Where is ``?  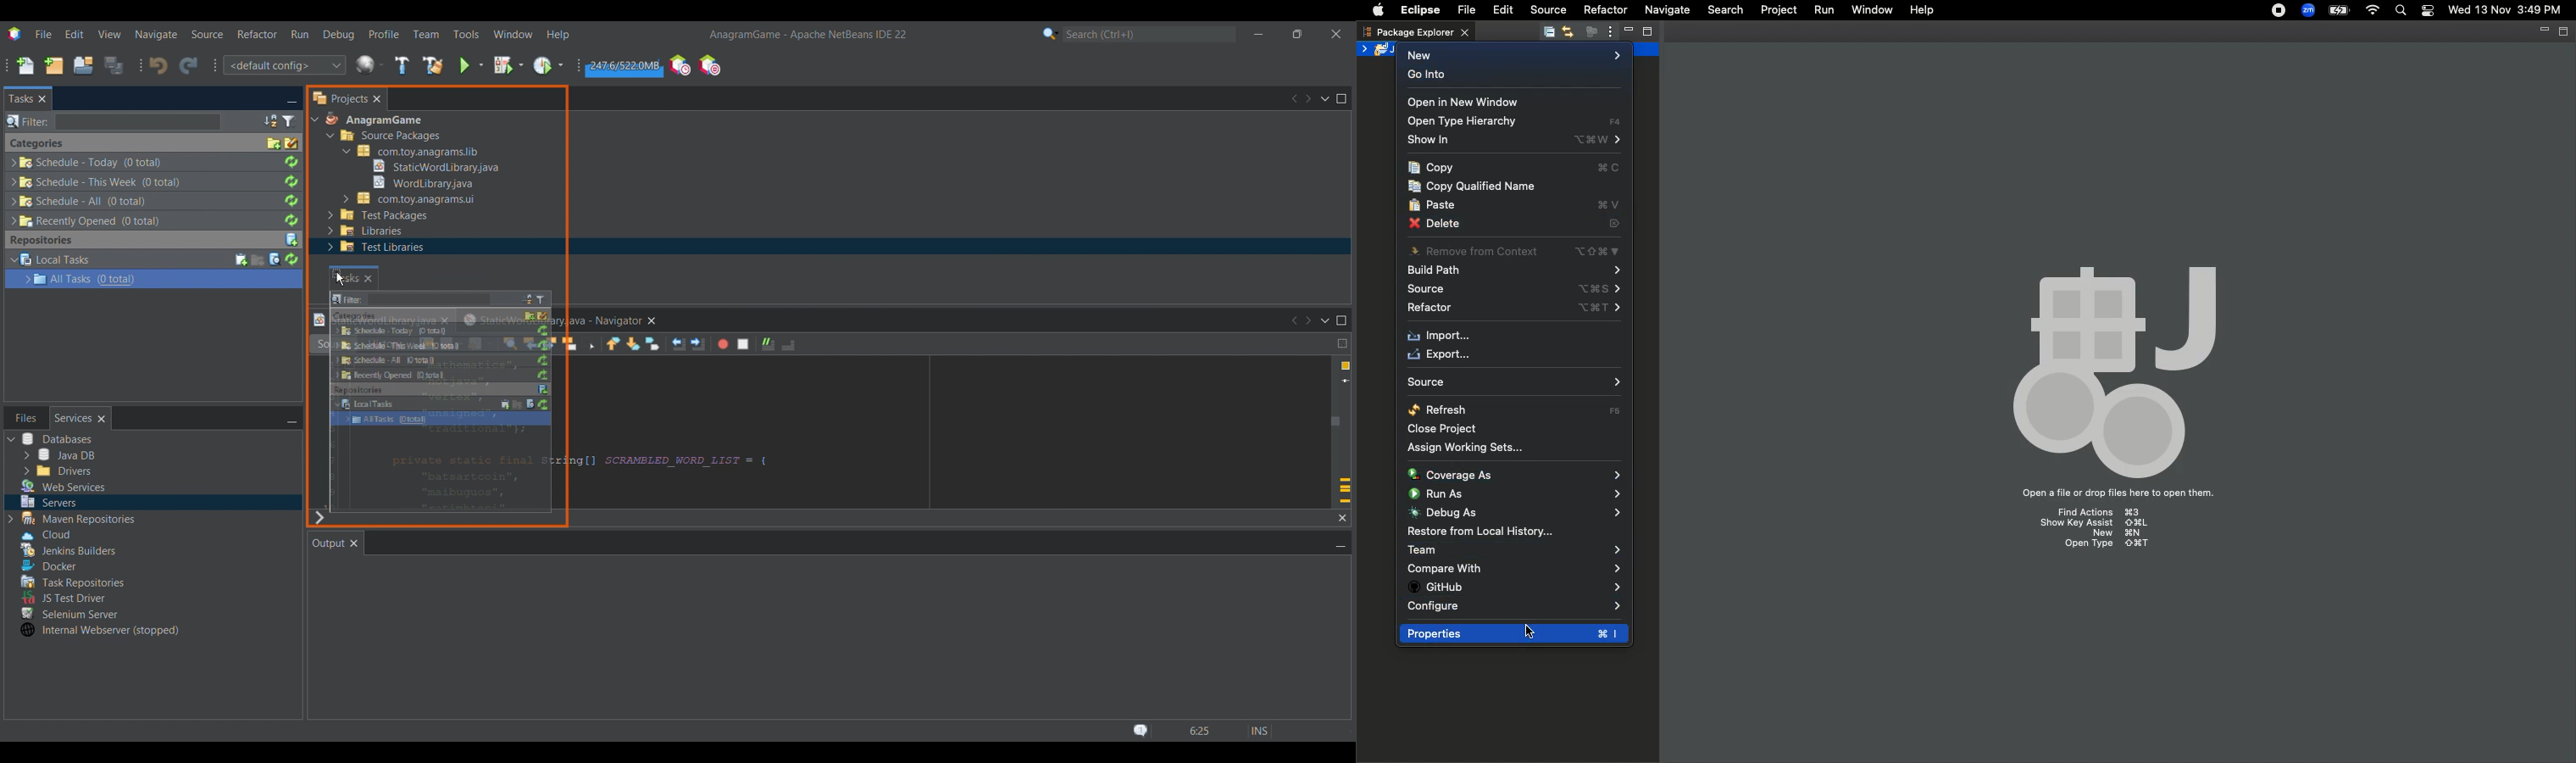
 is located at coordinates (99, 630).